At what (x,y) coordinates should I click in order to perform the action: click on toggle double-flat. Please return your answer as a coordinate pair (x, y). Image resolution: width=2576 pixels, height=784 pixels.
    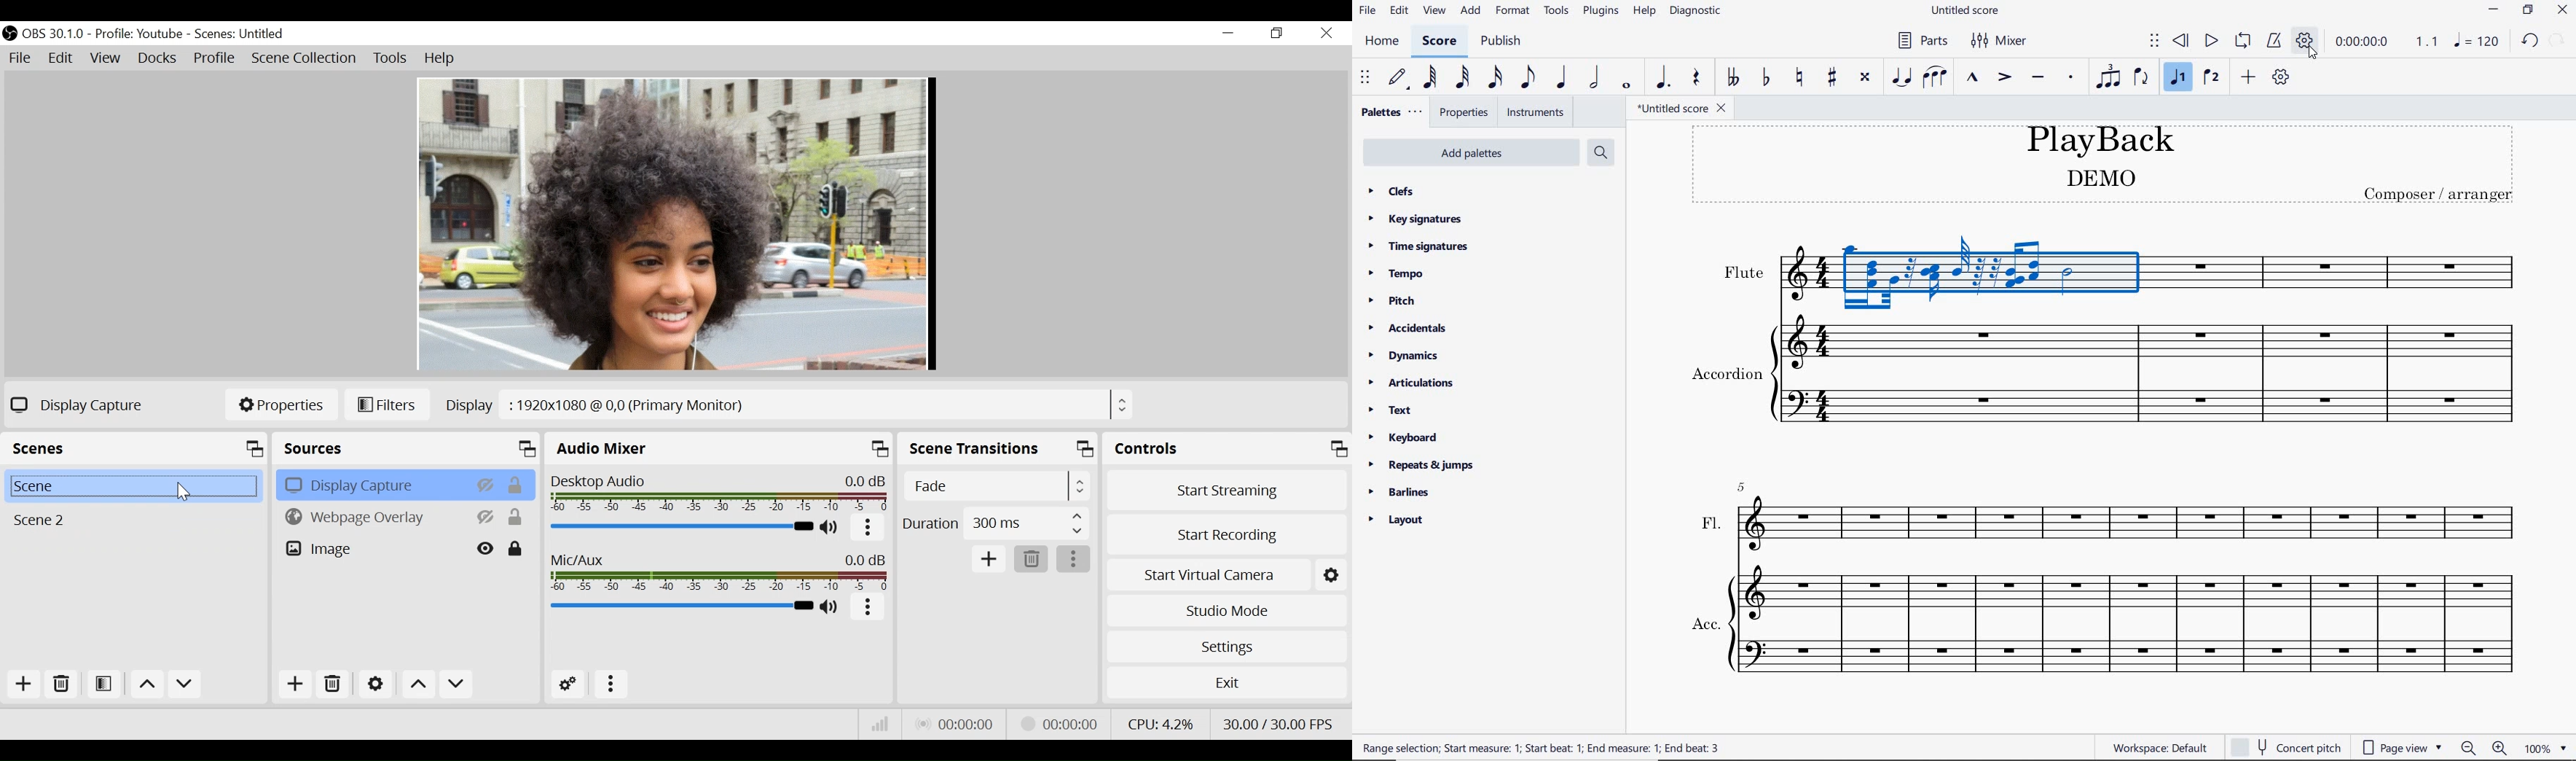
    Looking at the image, I should click on (1732, 77).